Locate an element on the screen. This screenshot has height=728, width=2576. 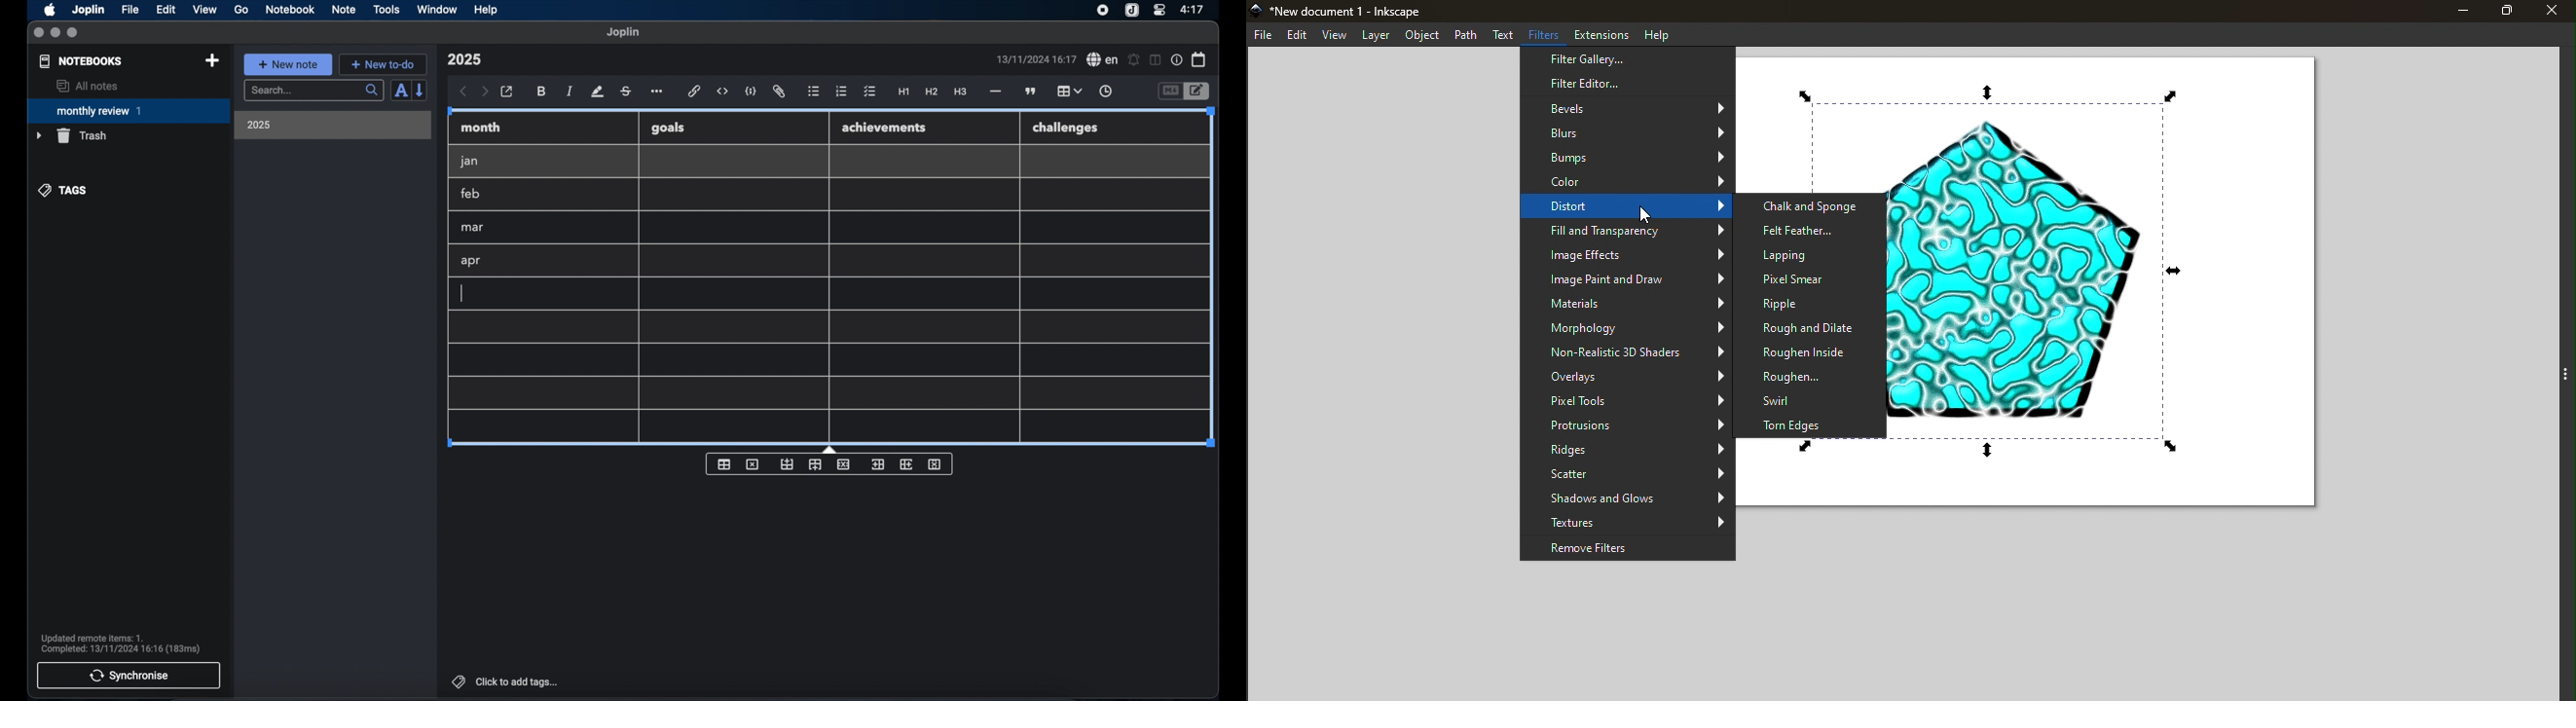
new notebook is located at coordinates (212, 61).